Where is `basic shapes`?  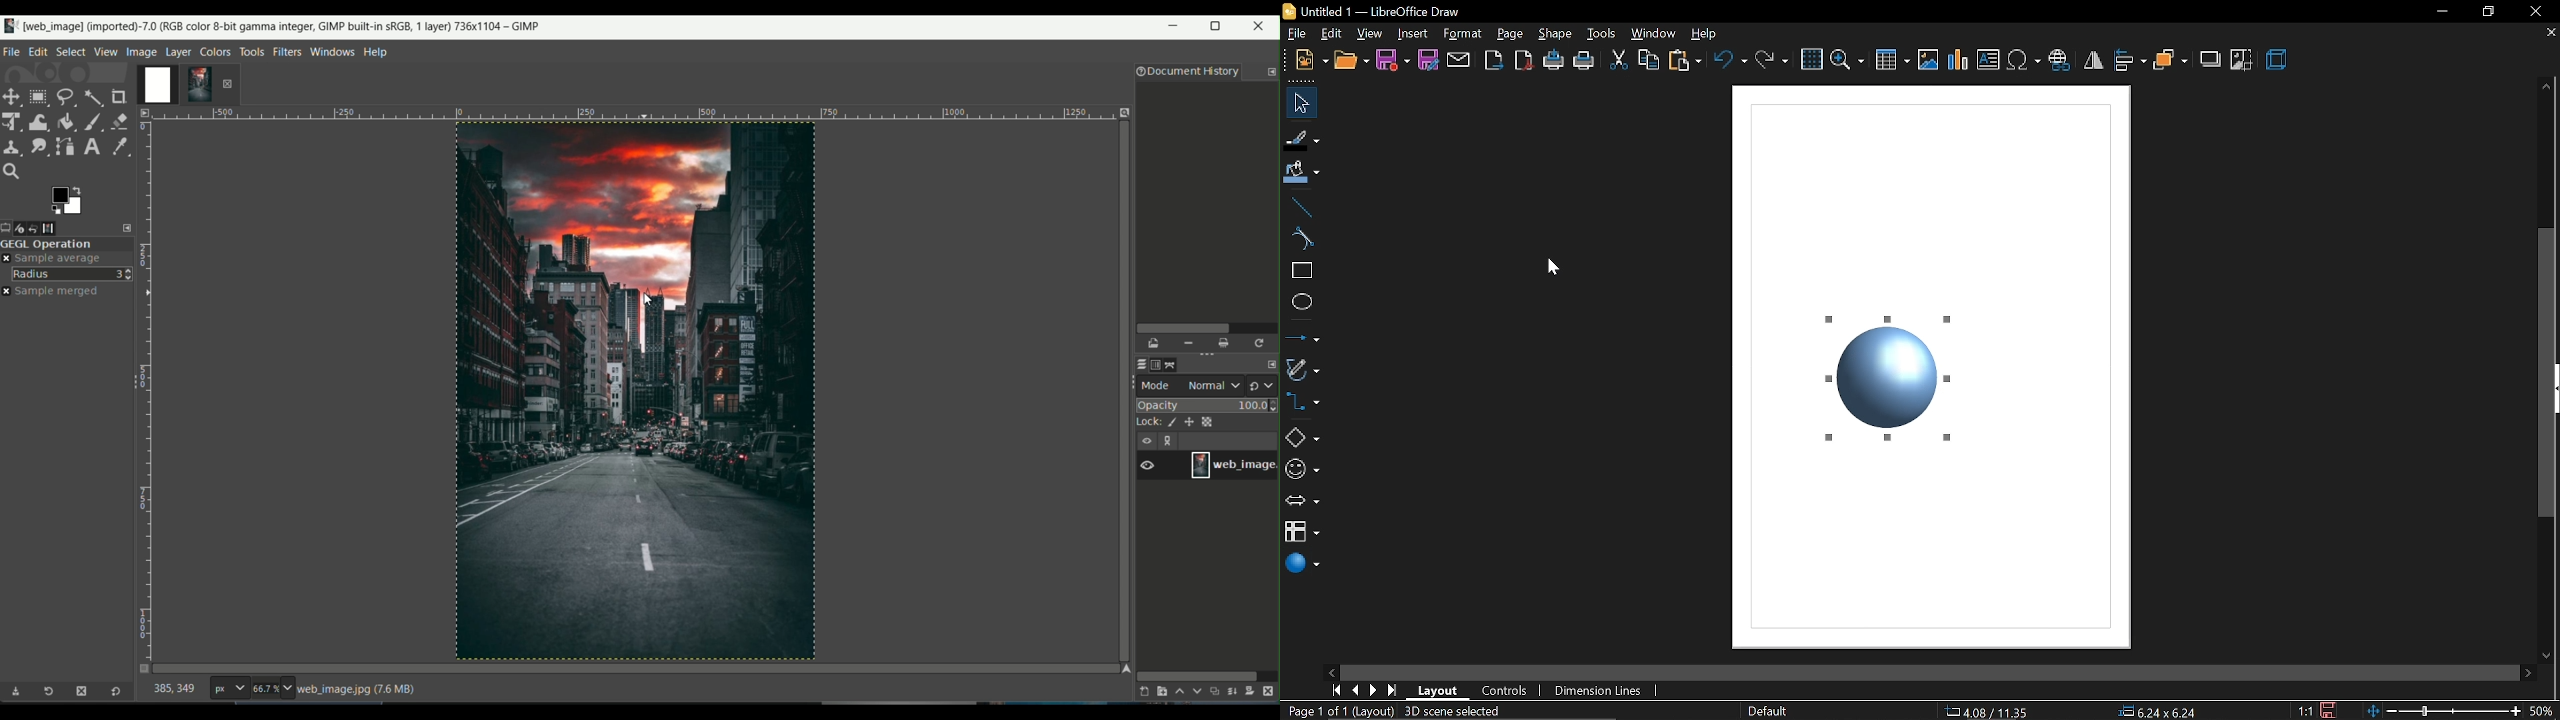
basic shapes is located at coordinates (1303, 439).